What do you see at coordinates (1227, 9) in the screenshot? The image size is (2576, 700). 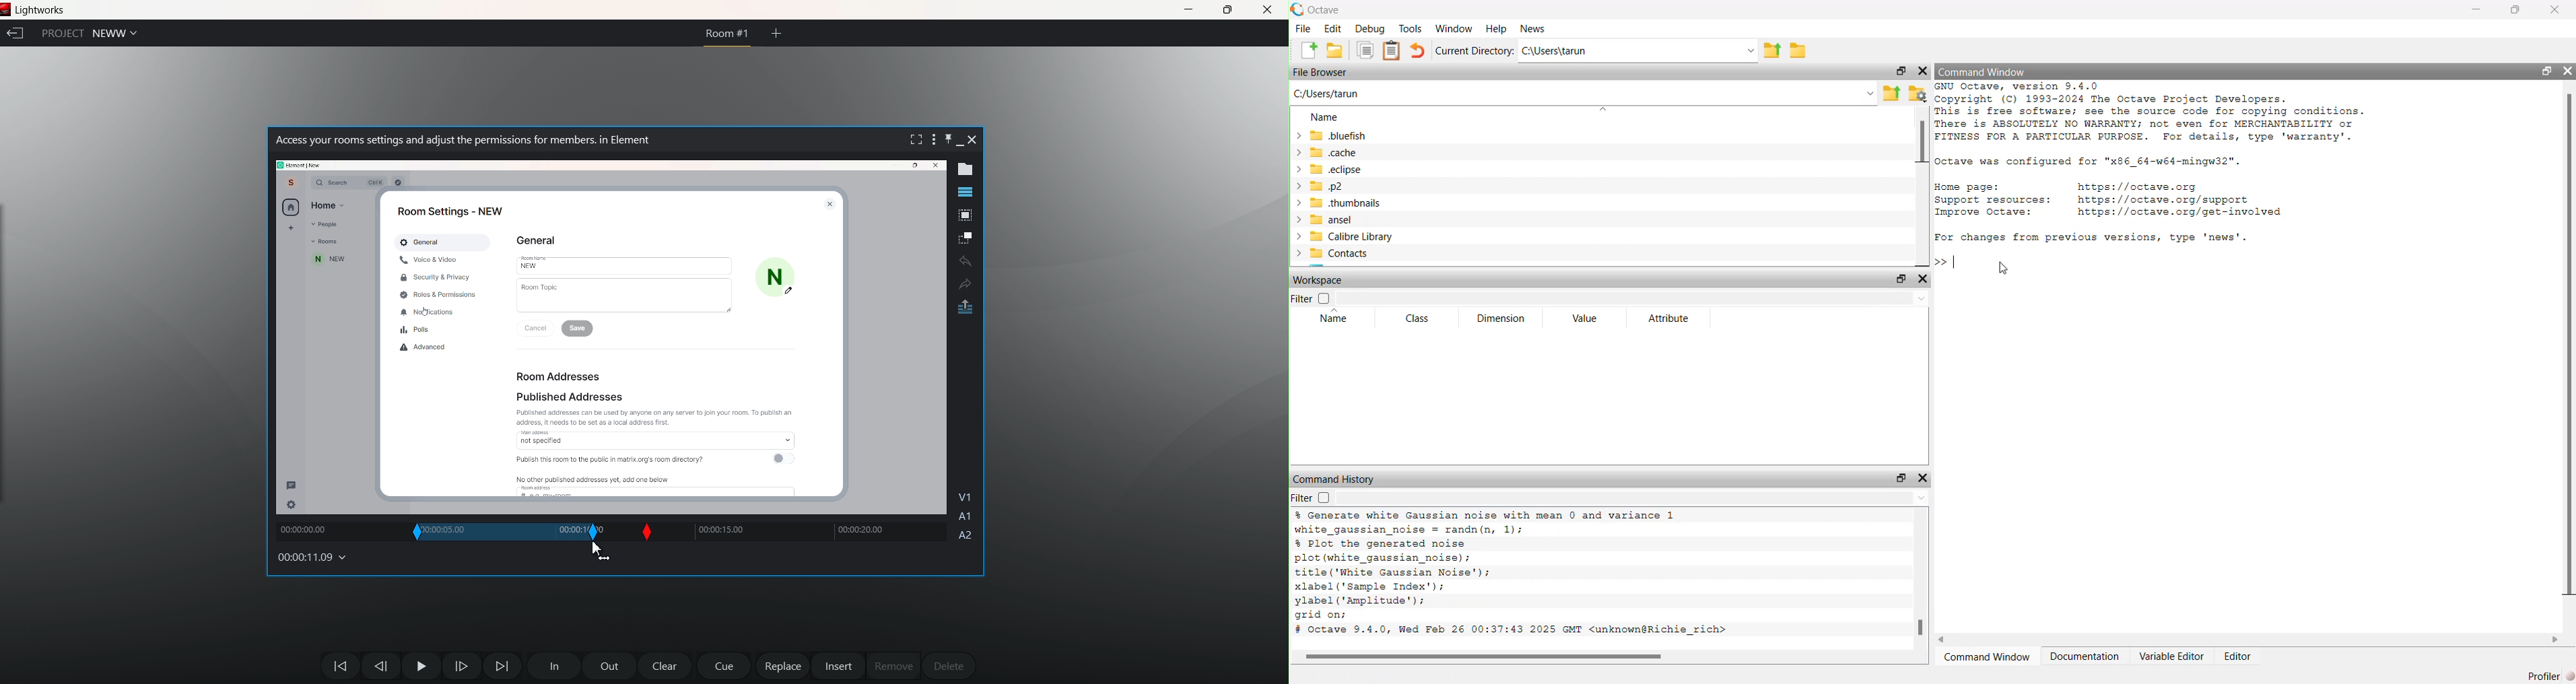 I see `maximize` at bounding box center [1227, 9].